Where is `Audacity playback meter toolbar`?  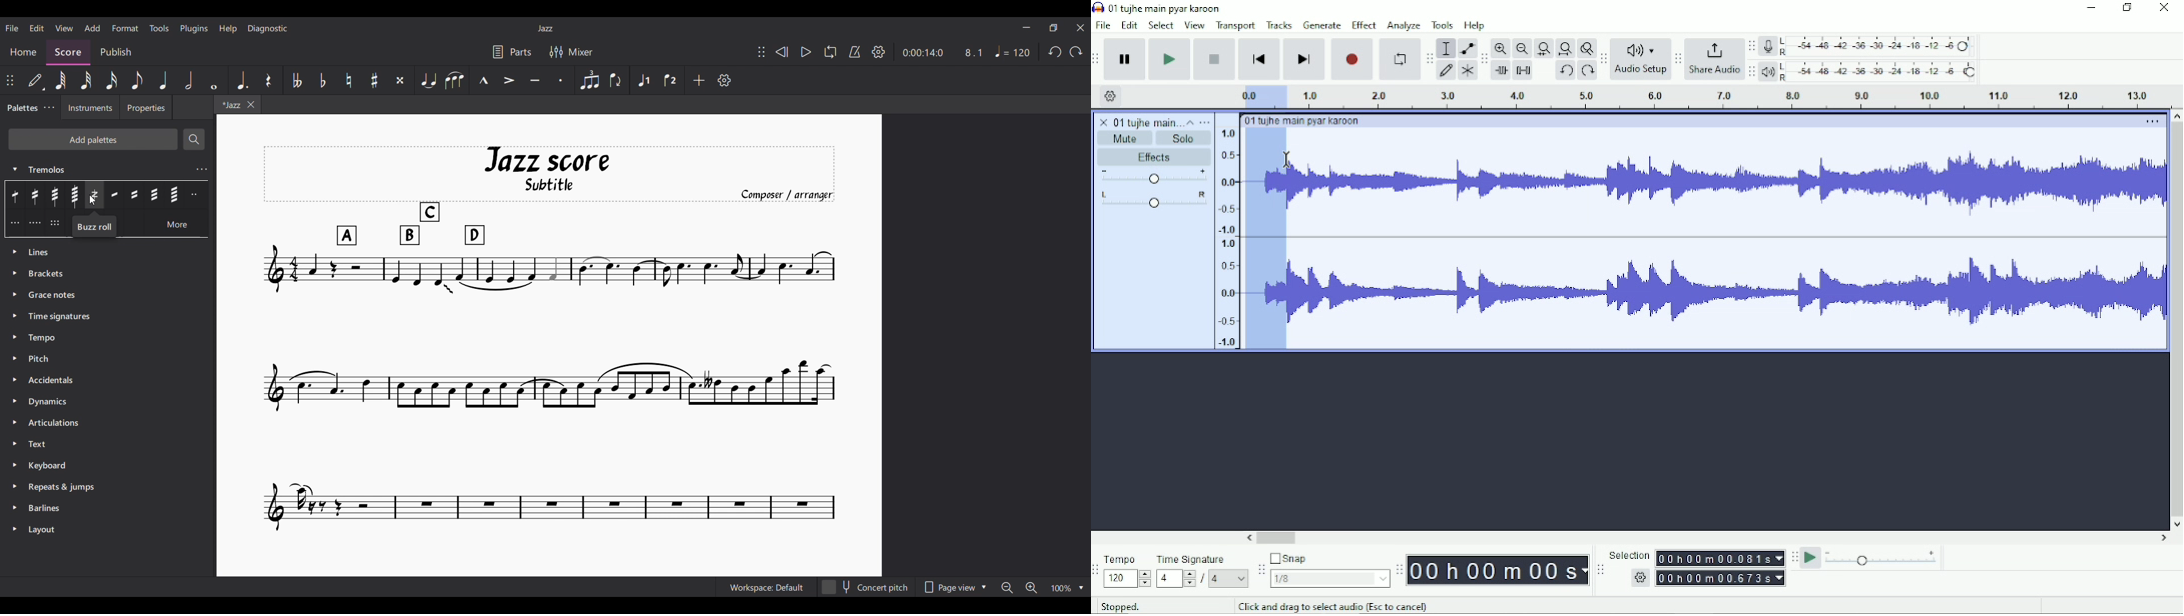 Audacity playback meter toolbar is located at coordinates (1751, 71).